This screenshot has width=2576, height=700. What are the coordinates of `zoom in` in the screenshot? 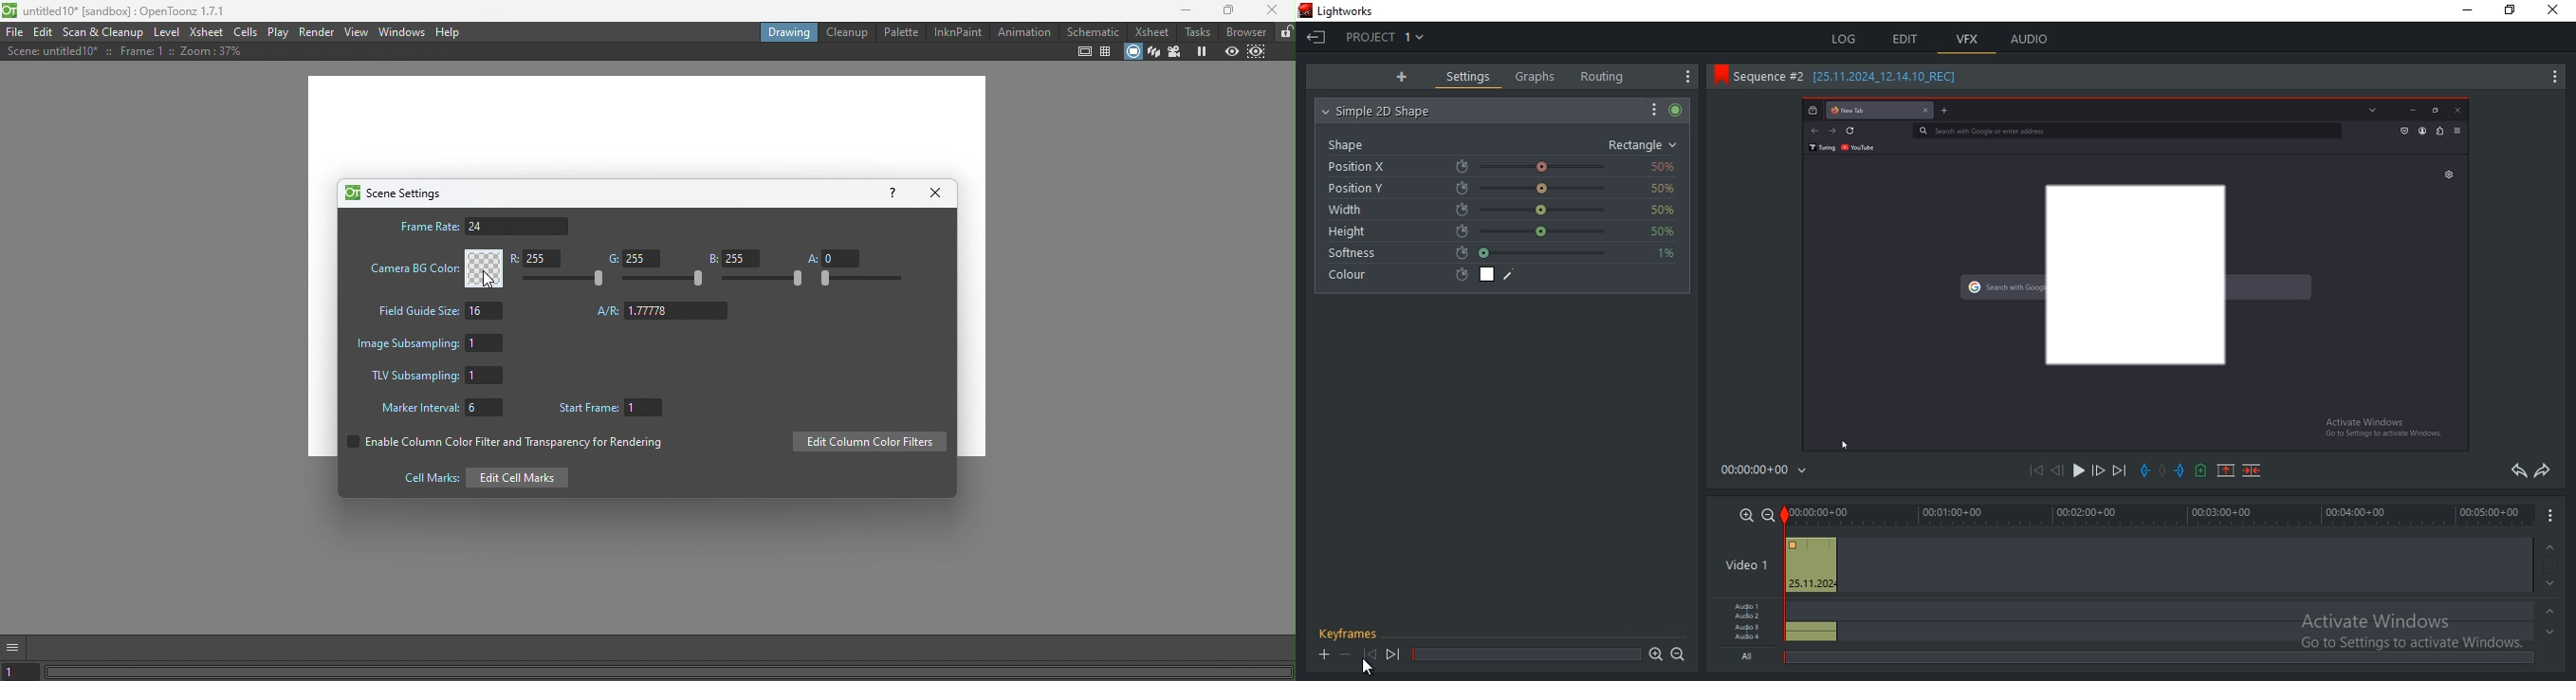 It's located at (1655, 656).